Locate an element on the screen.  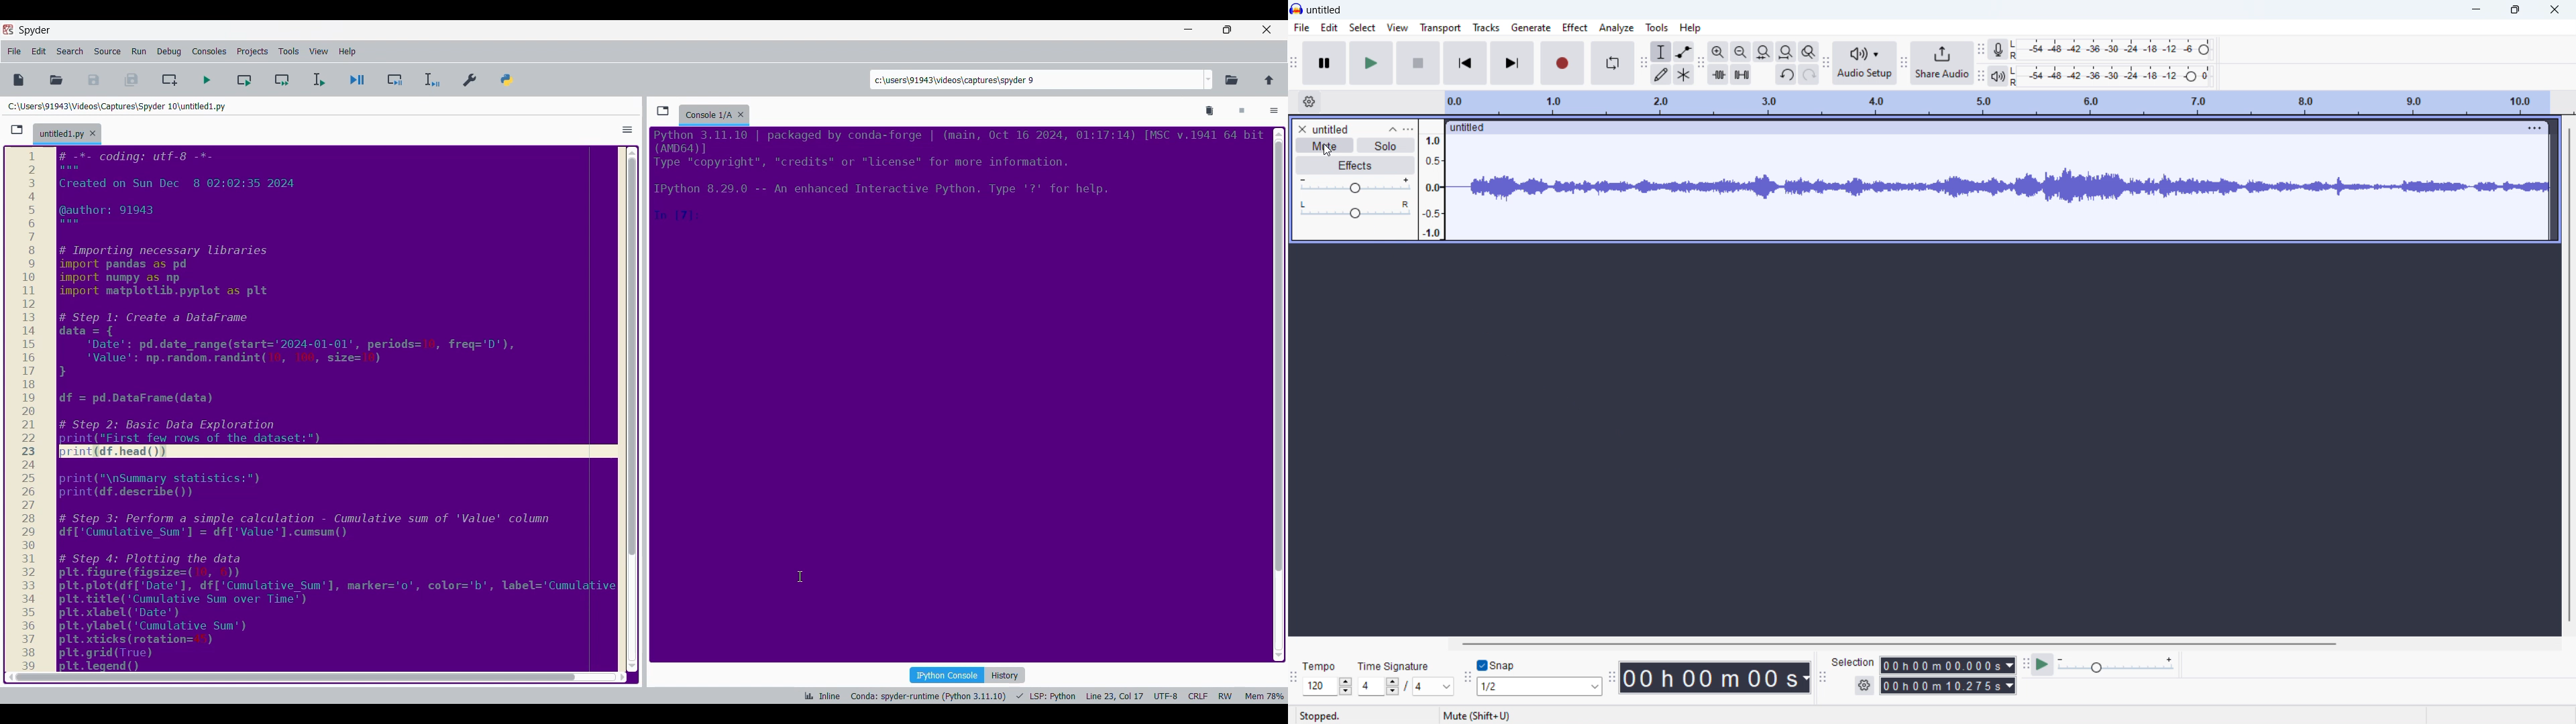
 is located at coordinates (319, 678).